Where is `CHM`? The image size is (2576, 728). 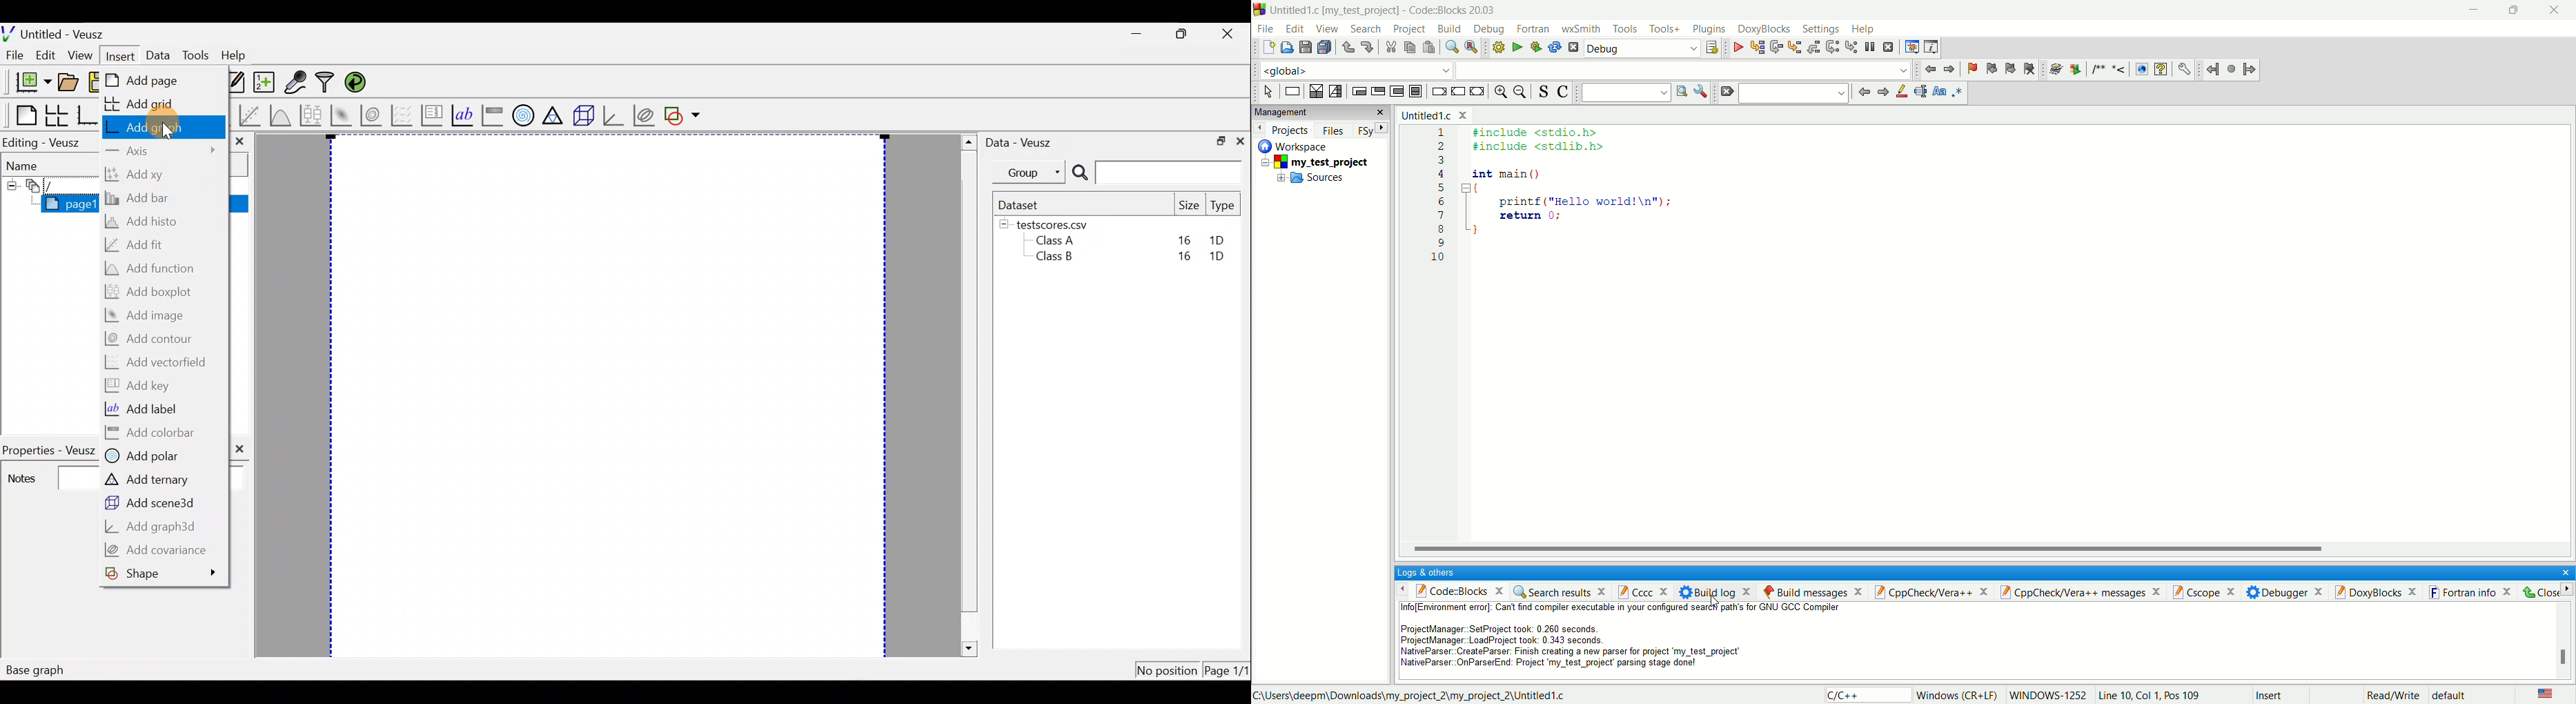 CHM is located at coordinates (2161, 70).